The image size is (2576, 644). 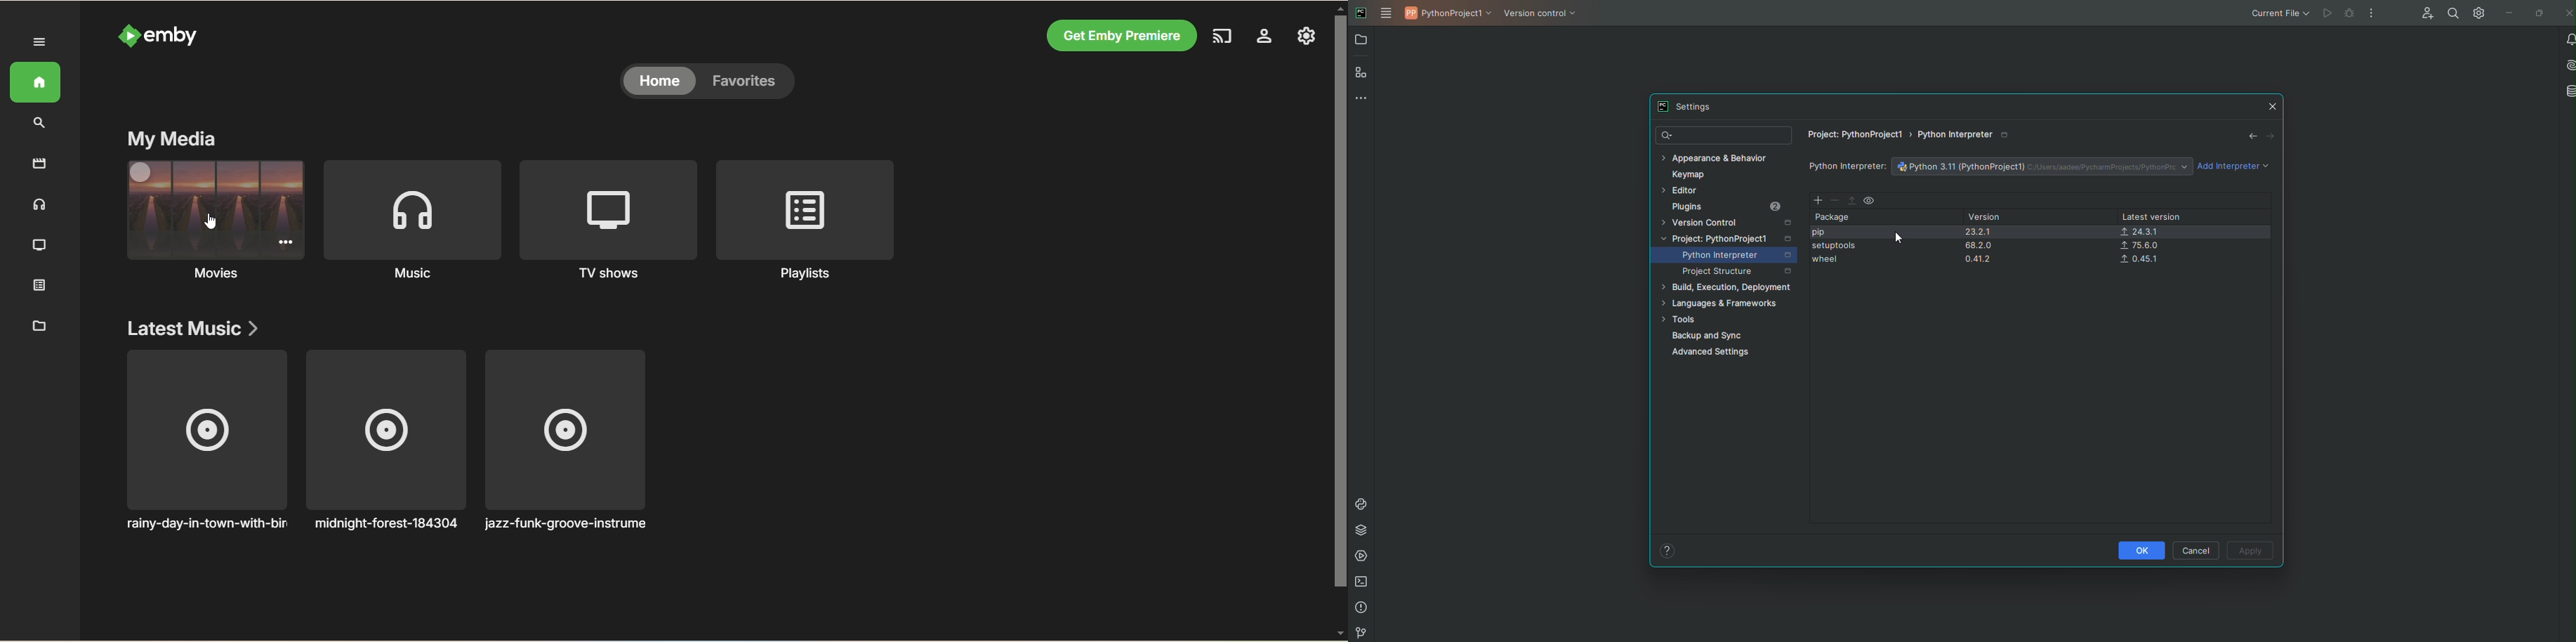 I want to click on Notifications, so click(x=2568, y=39).